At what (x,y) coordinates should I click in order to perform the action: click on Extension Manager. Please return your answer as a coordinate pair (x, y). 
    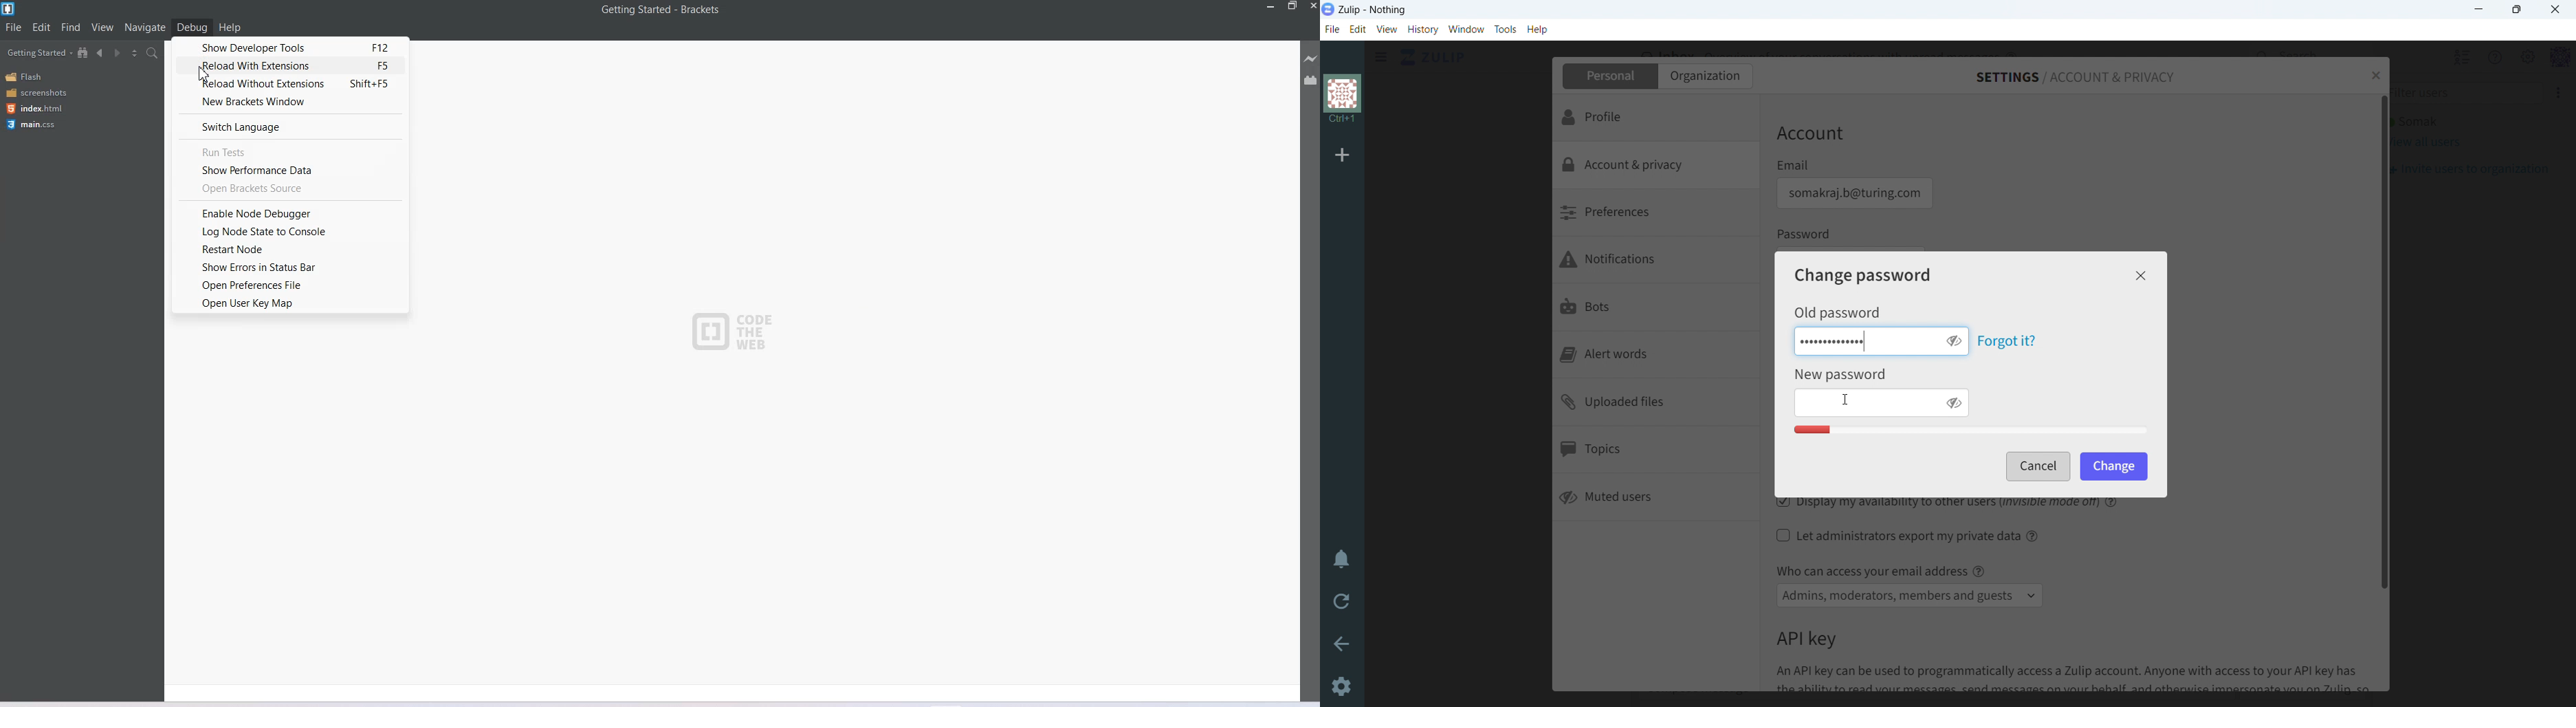
    Looking at the image, I should click on (1311, 80).